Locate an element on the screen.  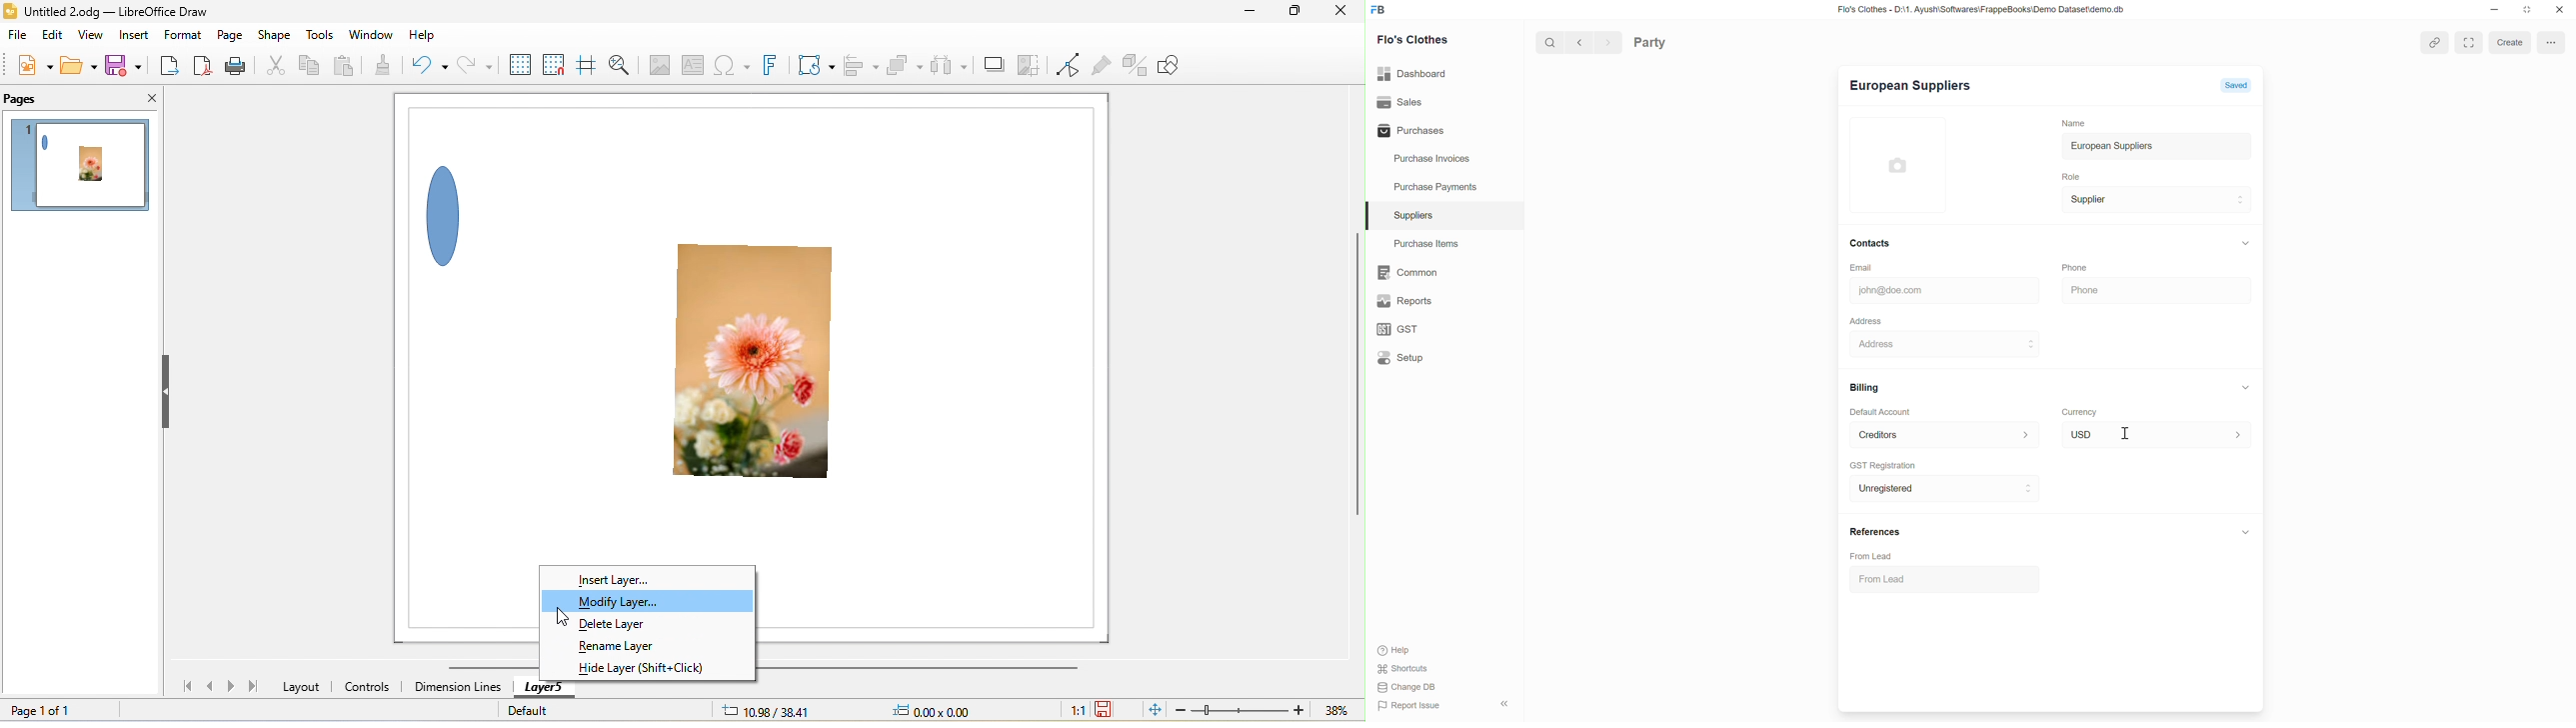
From Lead is located at coordinates (1888, 578).